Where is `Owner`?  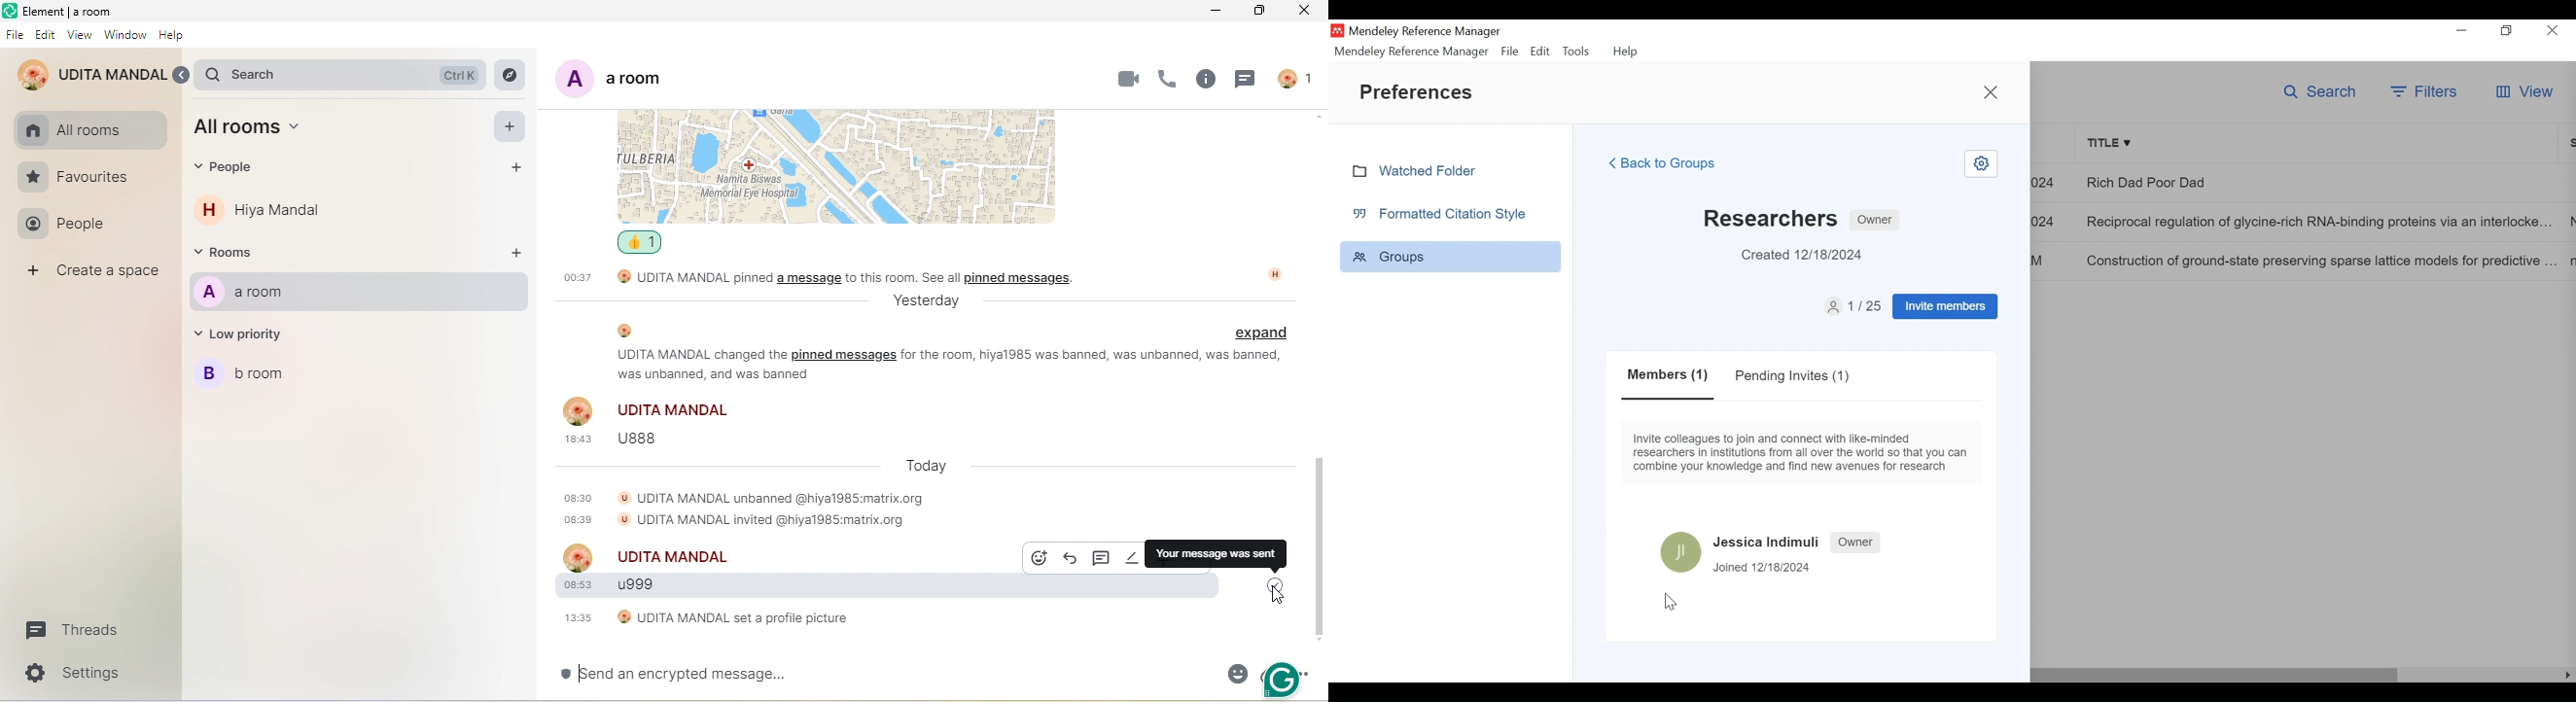 Owner is located at coordinates (1875, 220).